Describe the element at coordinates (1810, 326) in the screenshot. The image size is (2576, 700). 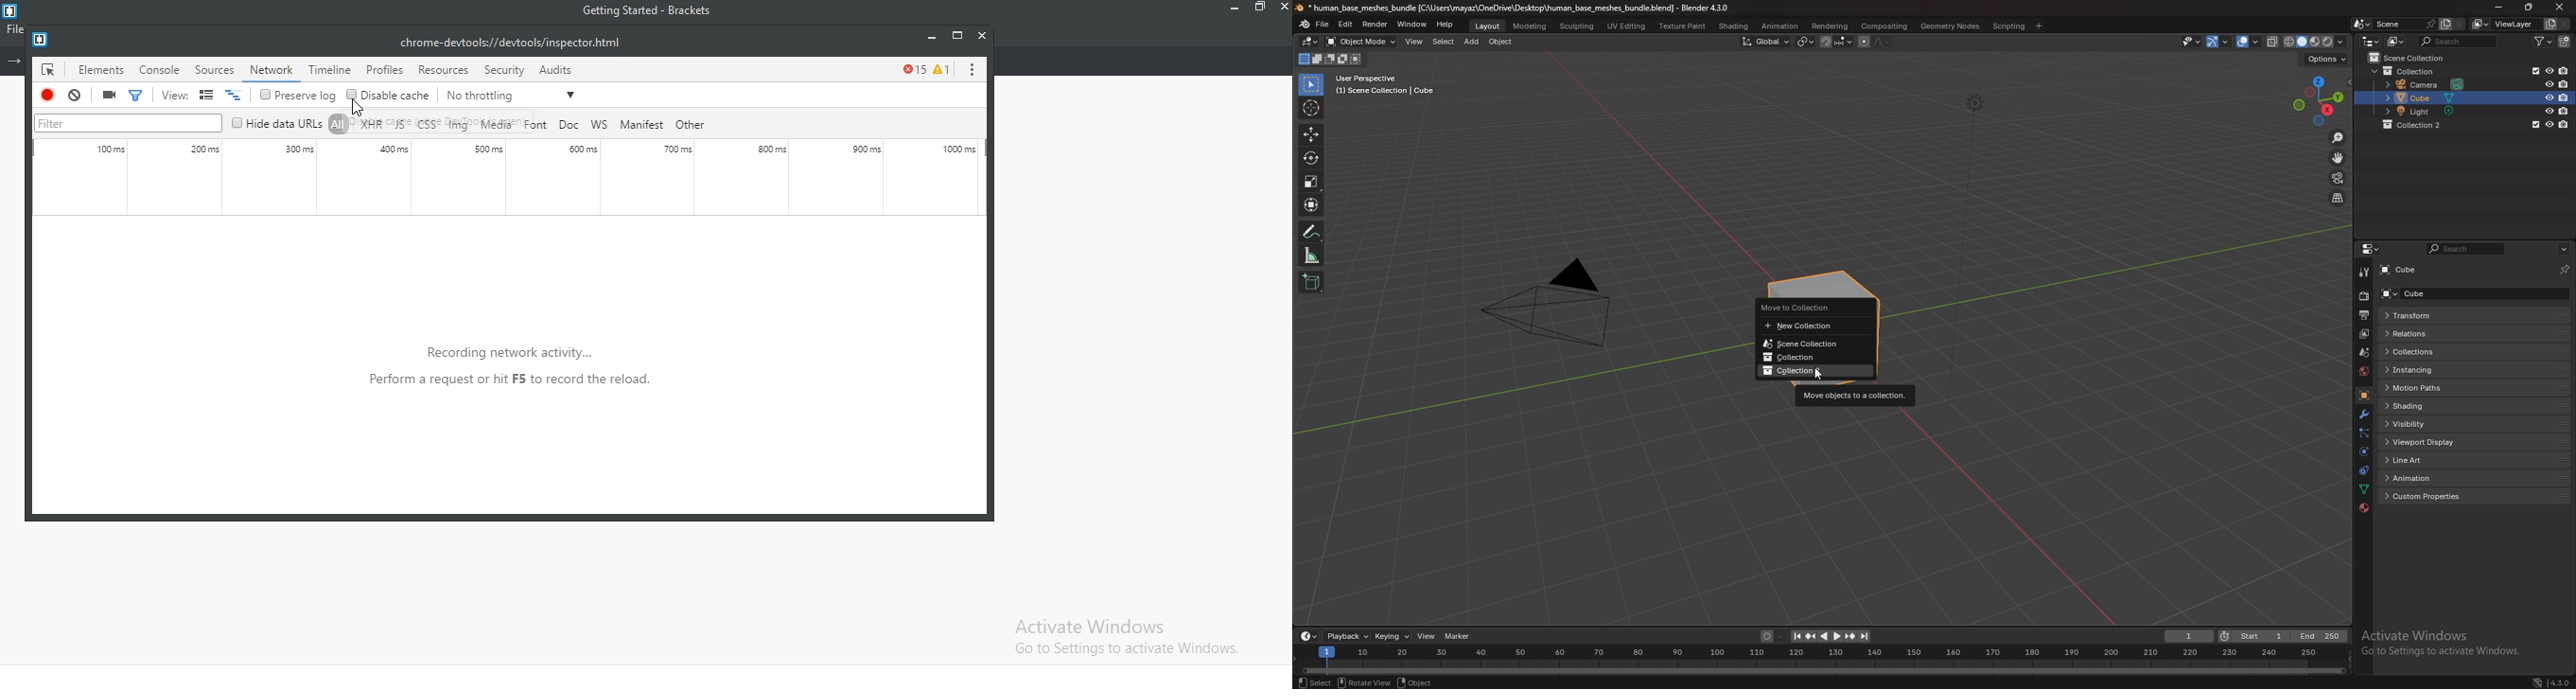
I see `new collection` at that location.